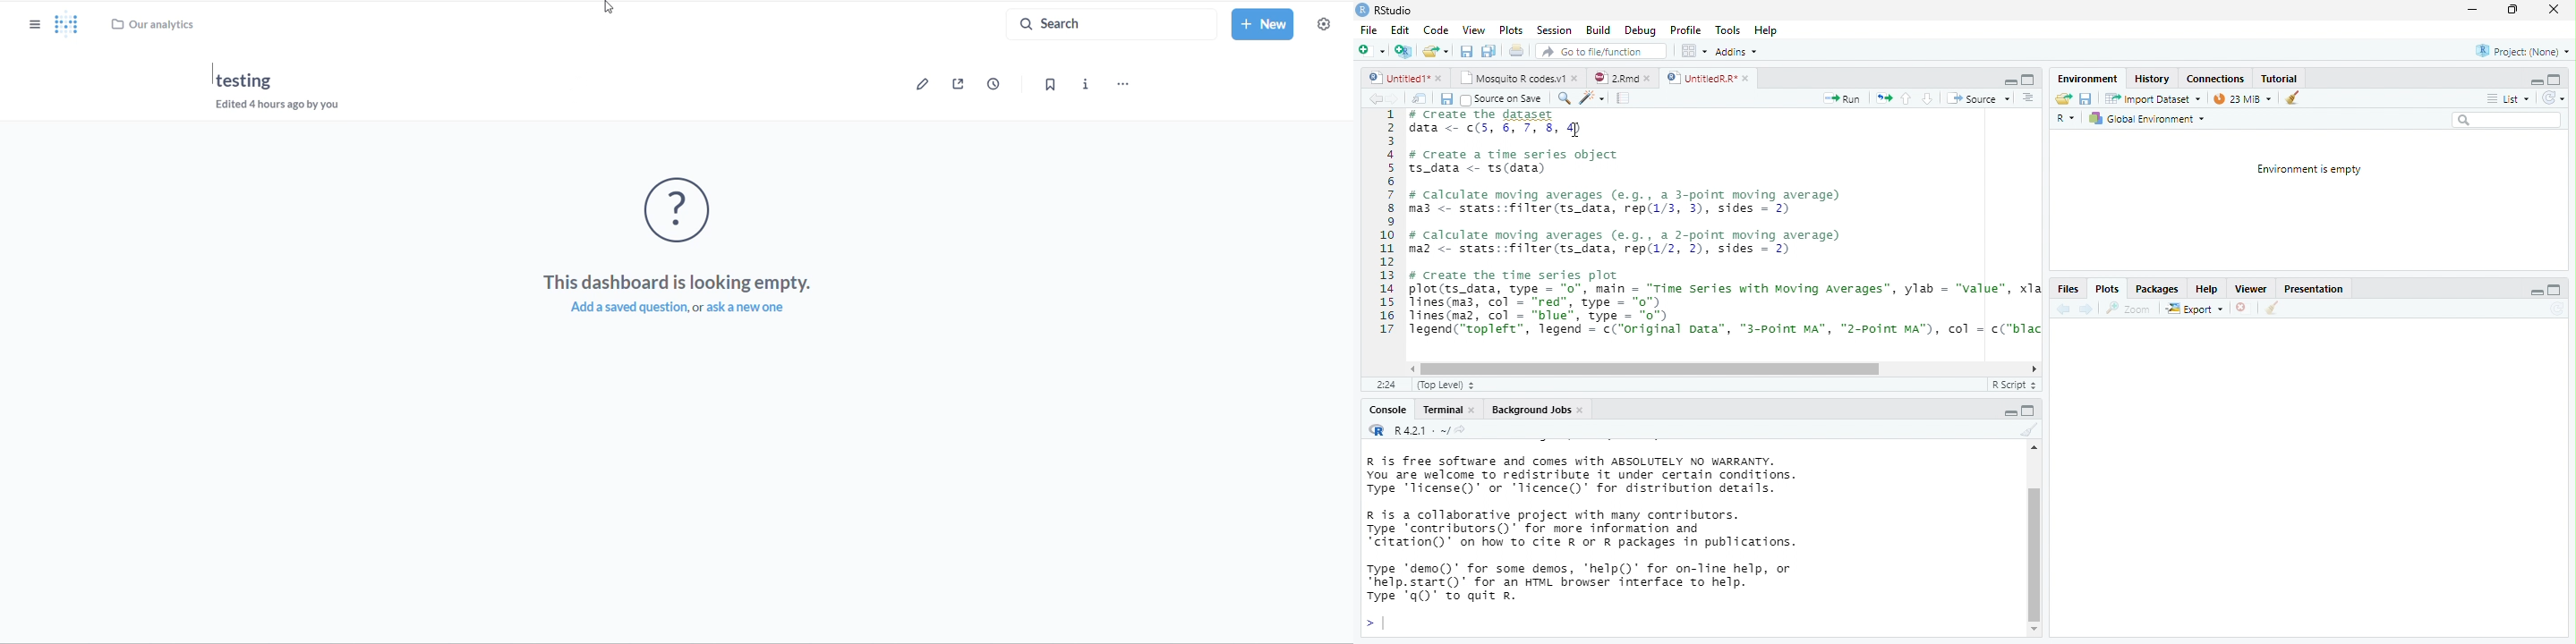  Describe the element at coordinates (2554, 98) in the screenshot. I see `Refresh` at that location.